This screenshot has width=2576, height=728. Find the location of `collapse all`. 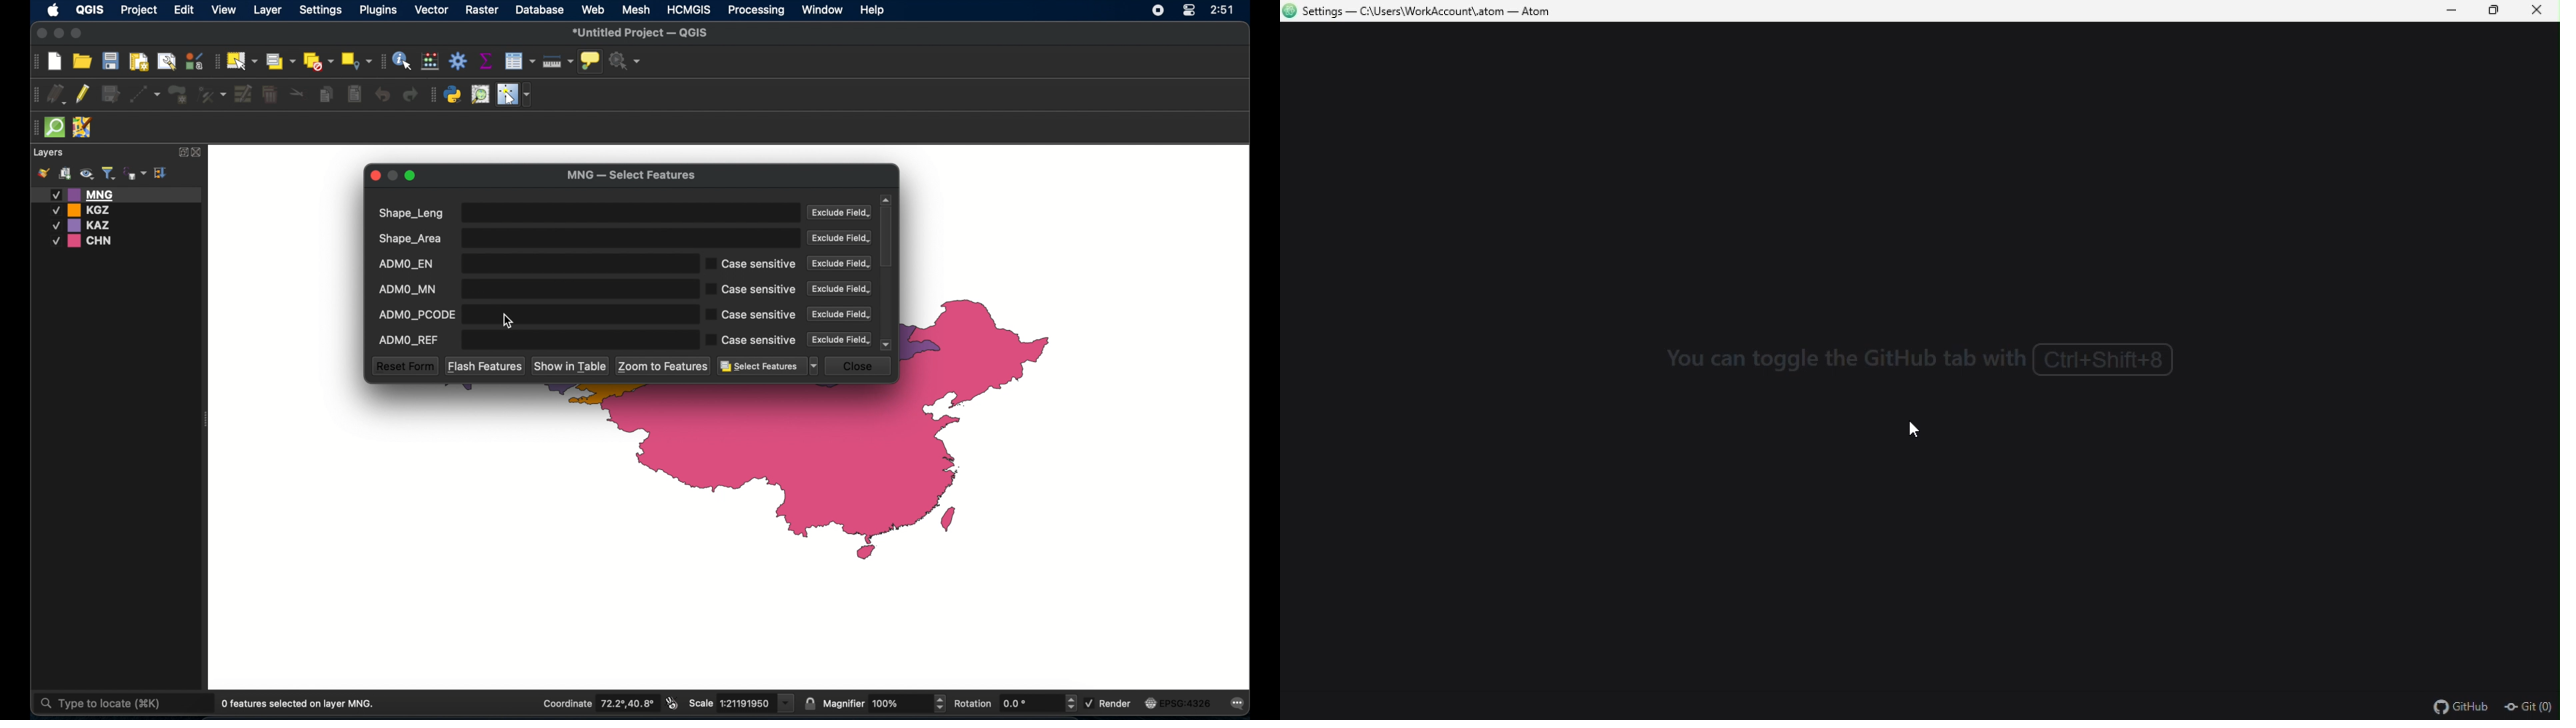

collapse all is located at coordinates (161, 172).